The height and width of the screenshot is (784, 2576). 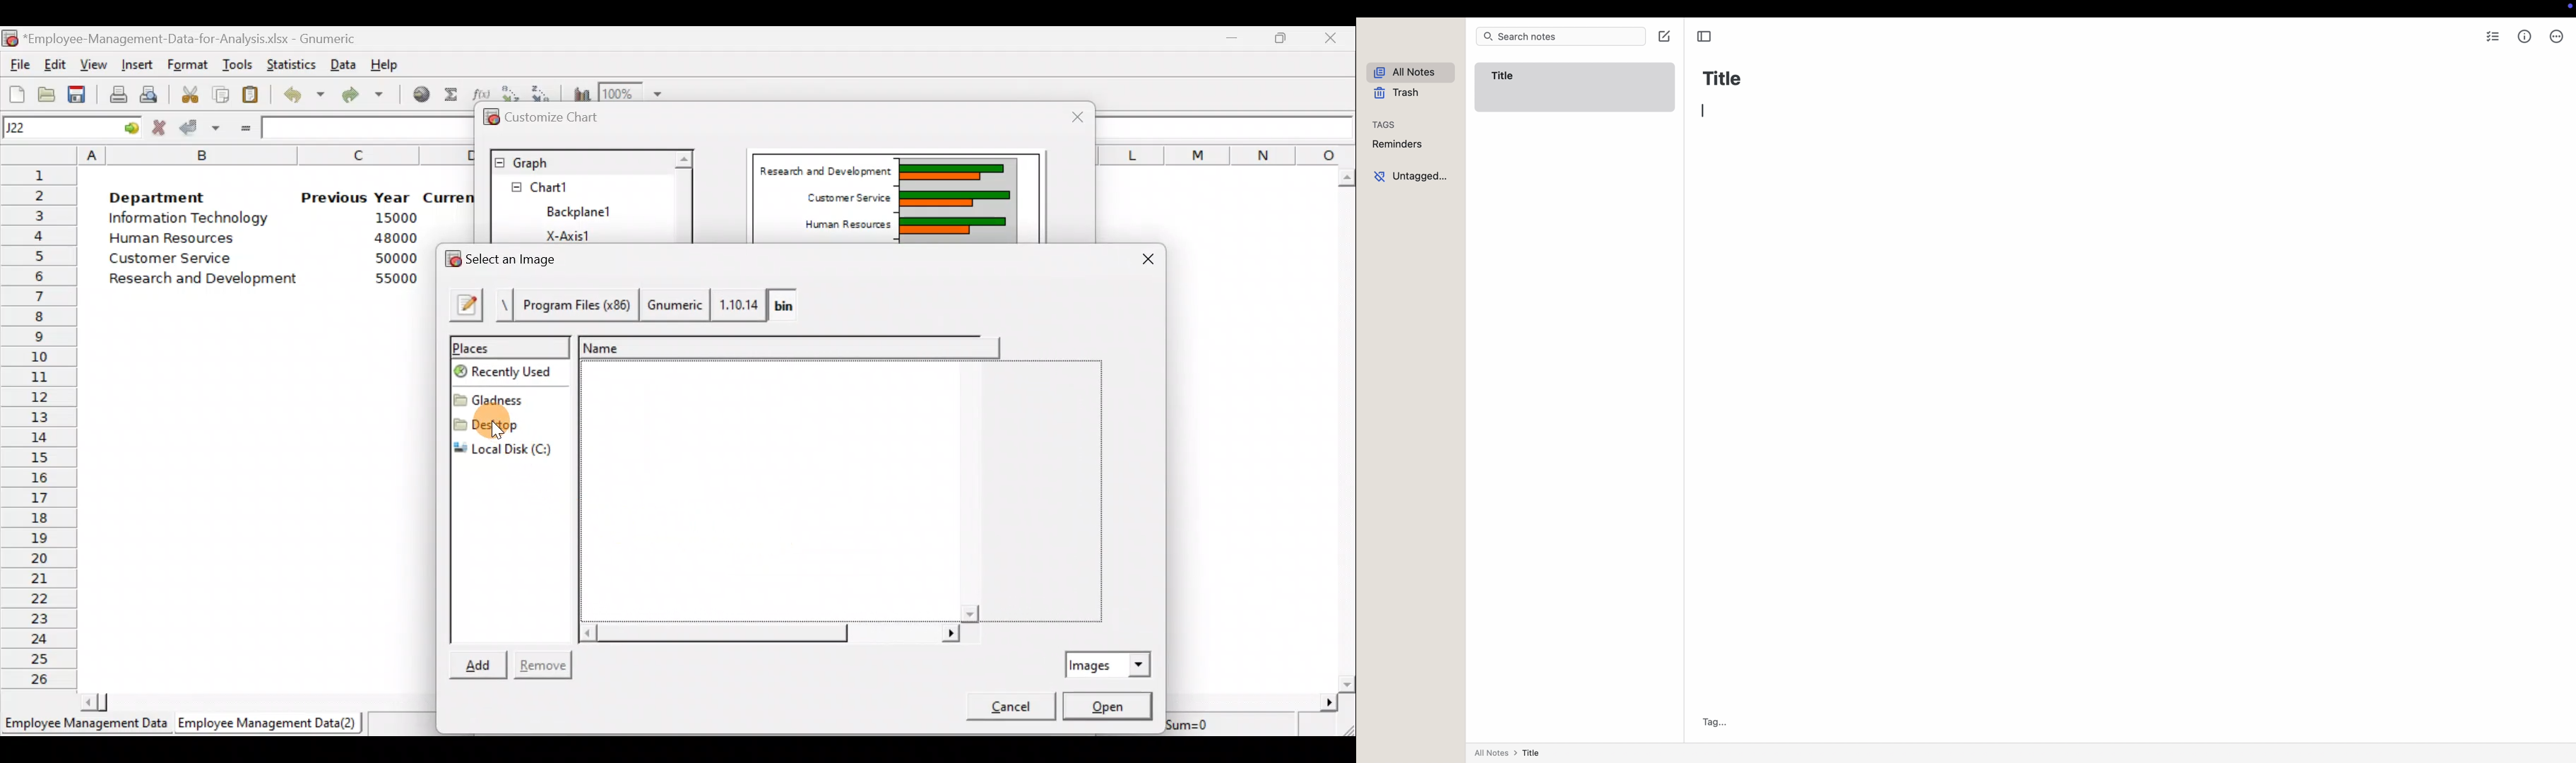 I want to click on Research and Development, so click(x=823, y=167).